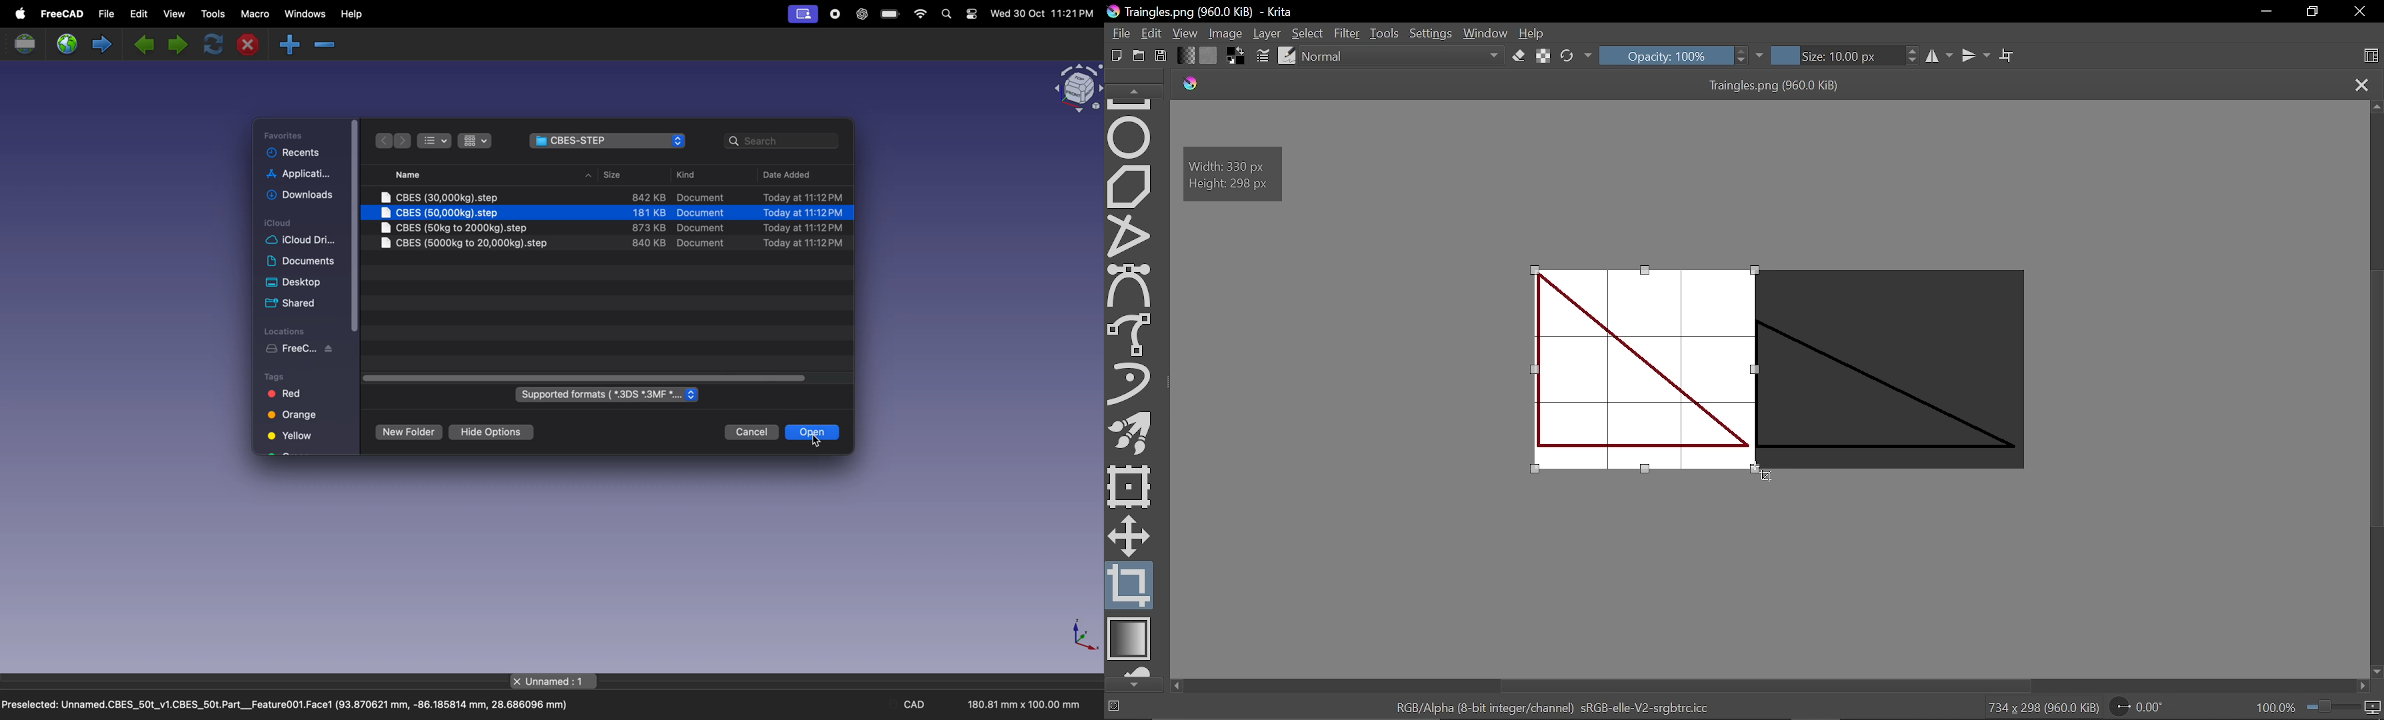 The height and width of the screenshot is (728, 2408). I want to click on chatgpt, so click(860, 14).